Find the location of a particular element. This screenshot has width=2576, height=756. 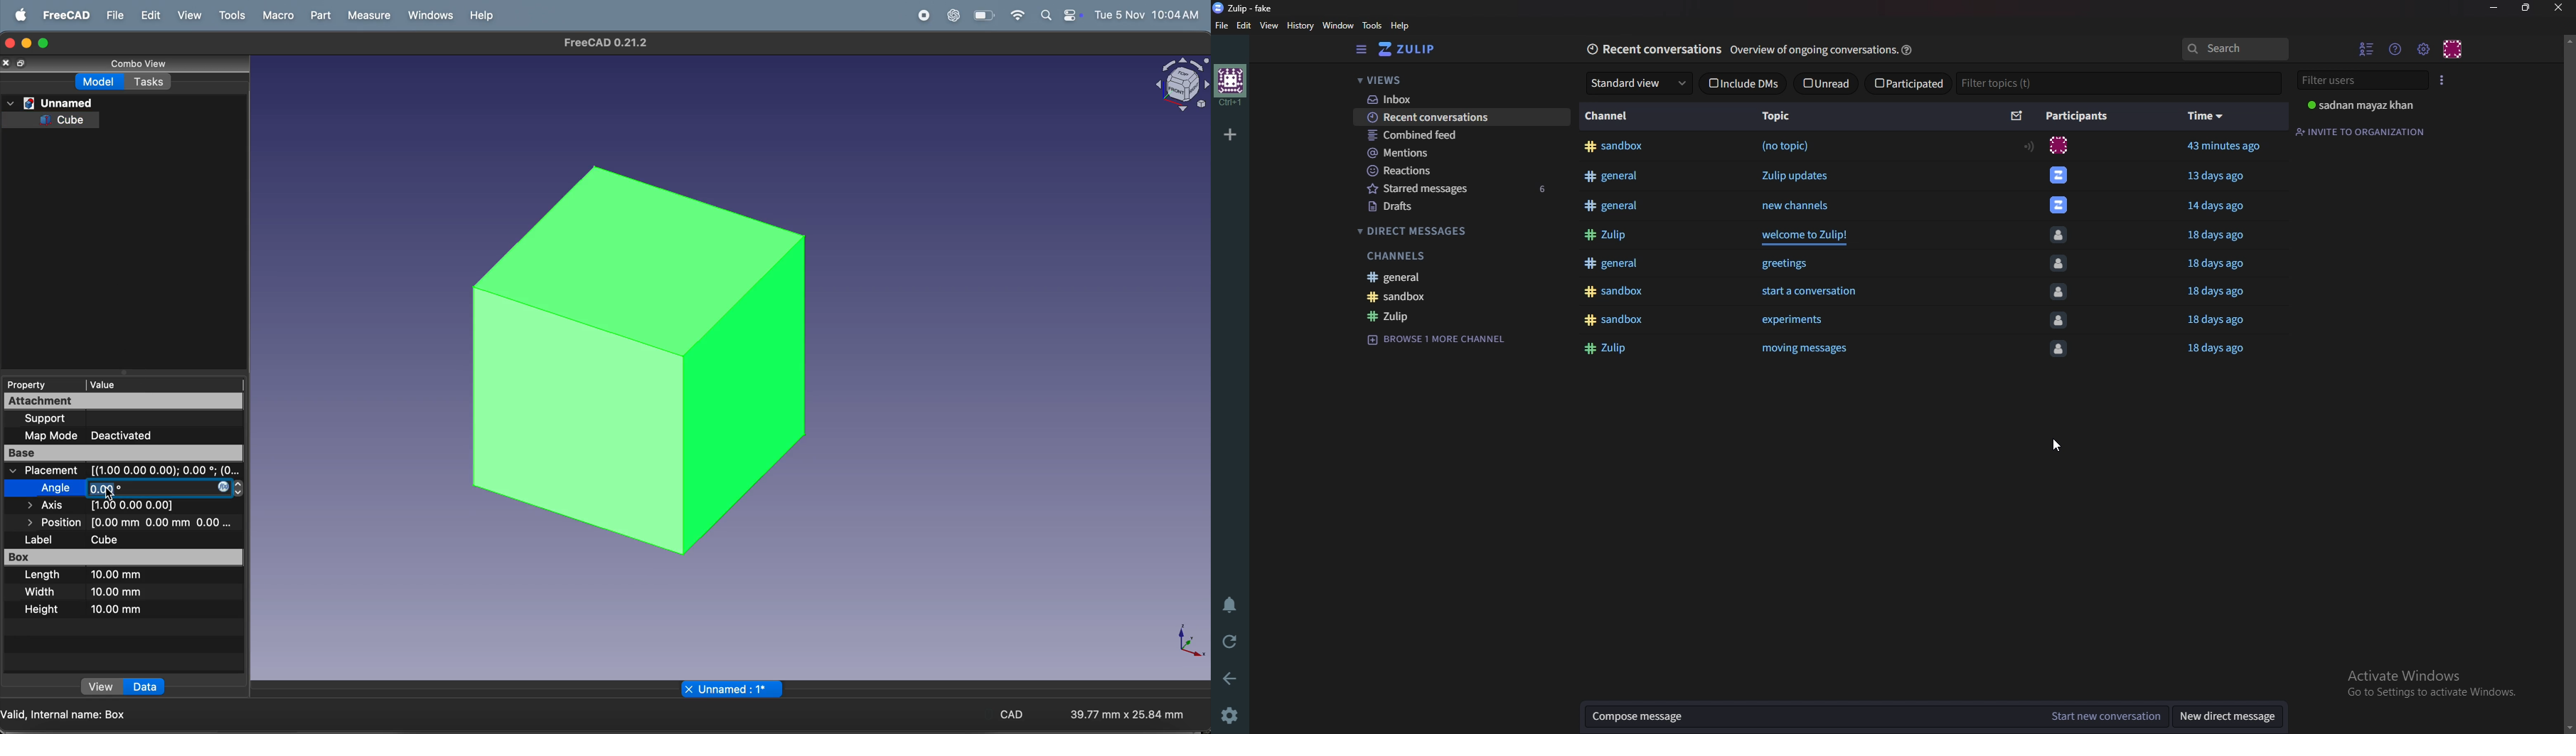

18 days ago is located at coordinates (2218, 324).